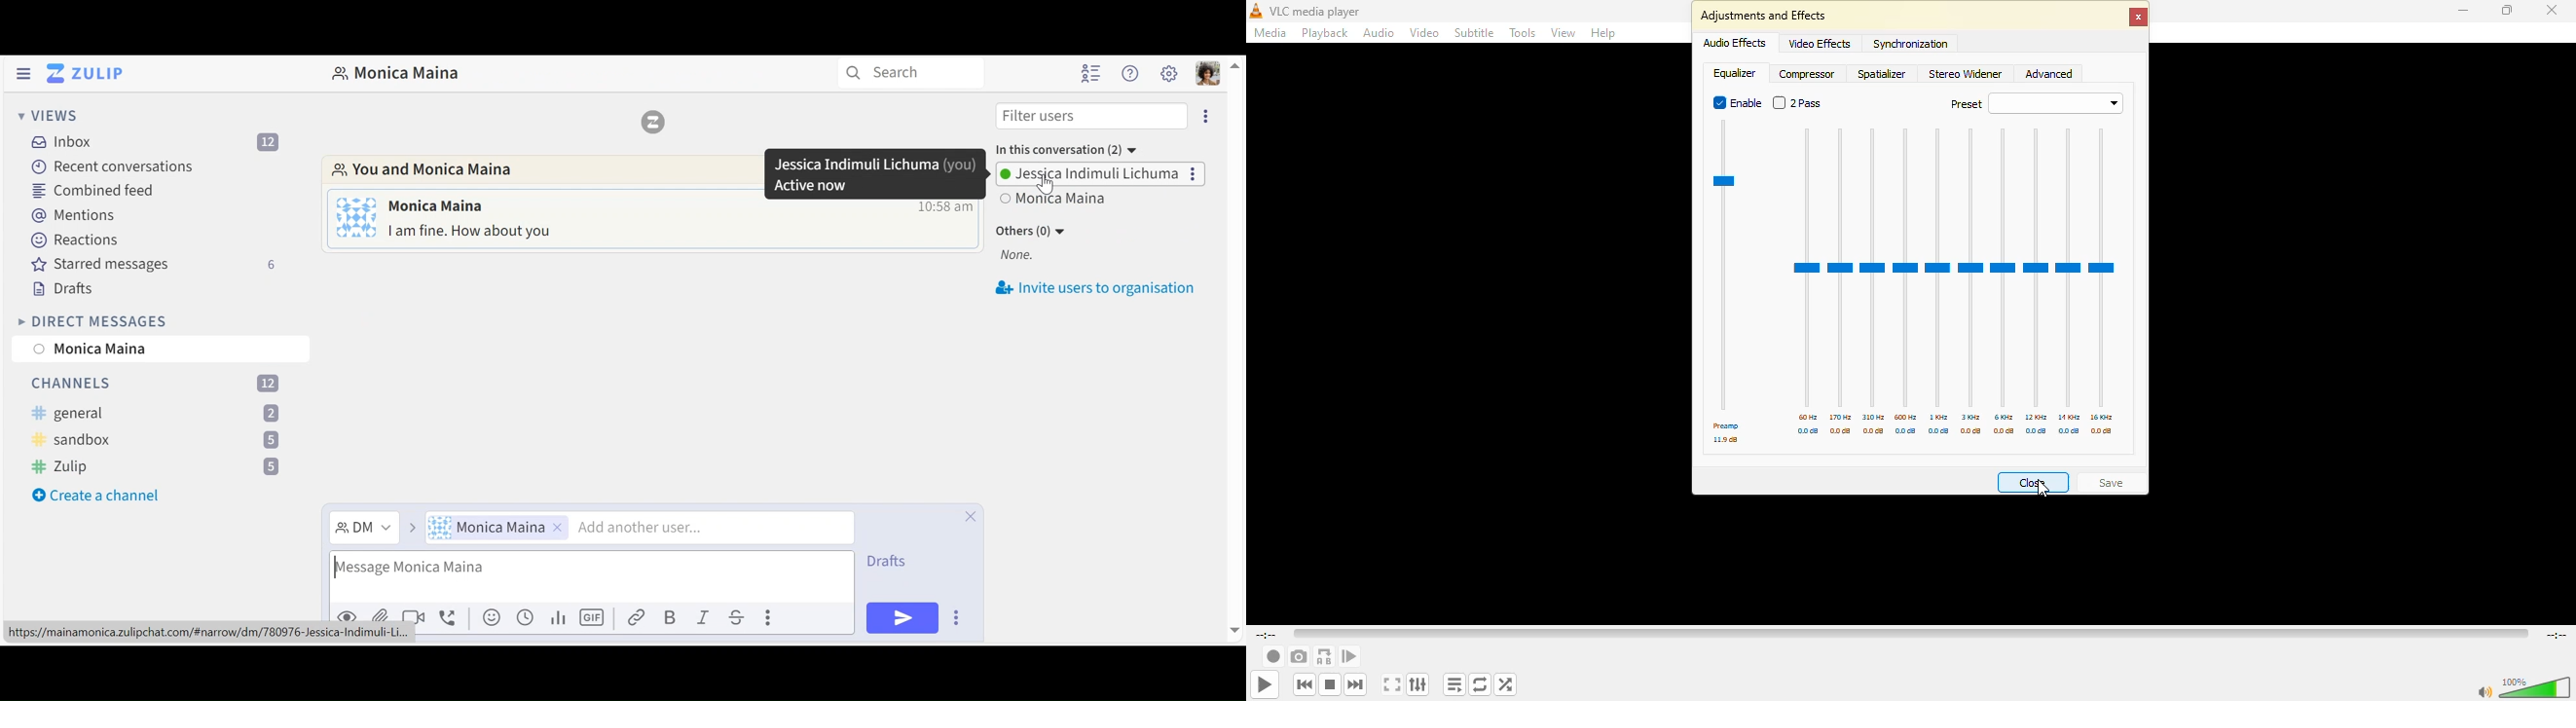  Describe the element at coordinates (451, 619) in the screenshot. I see `Add voice call` at that location.